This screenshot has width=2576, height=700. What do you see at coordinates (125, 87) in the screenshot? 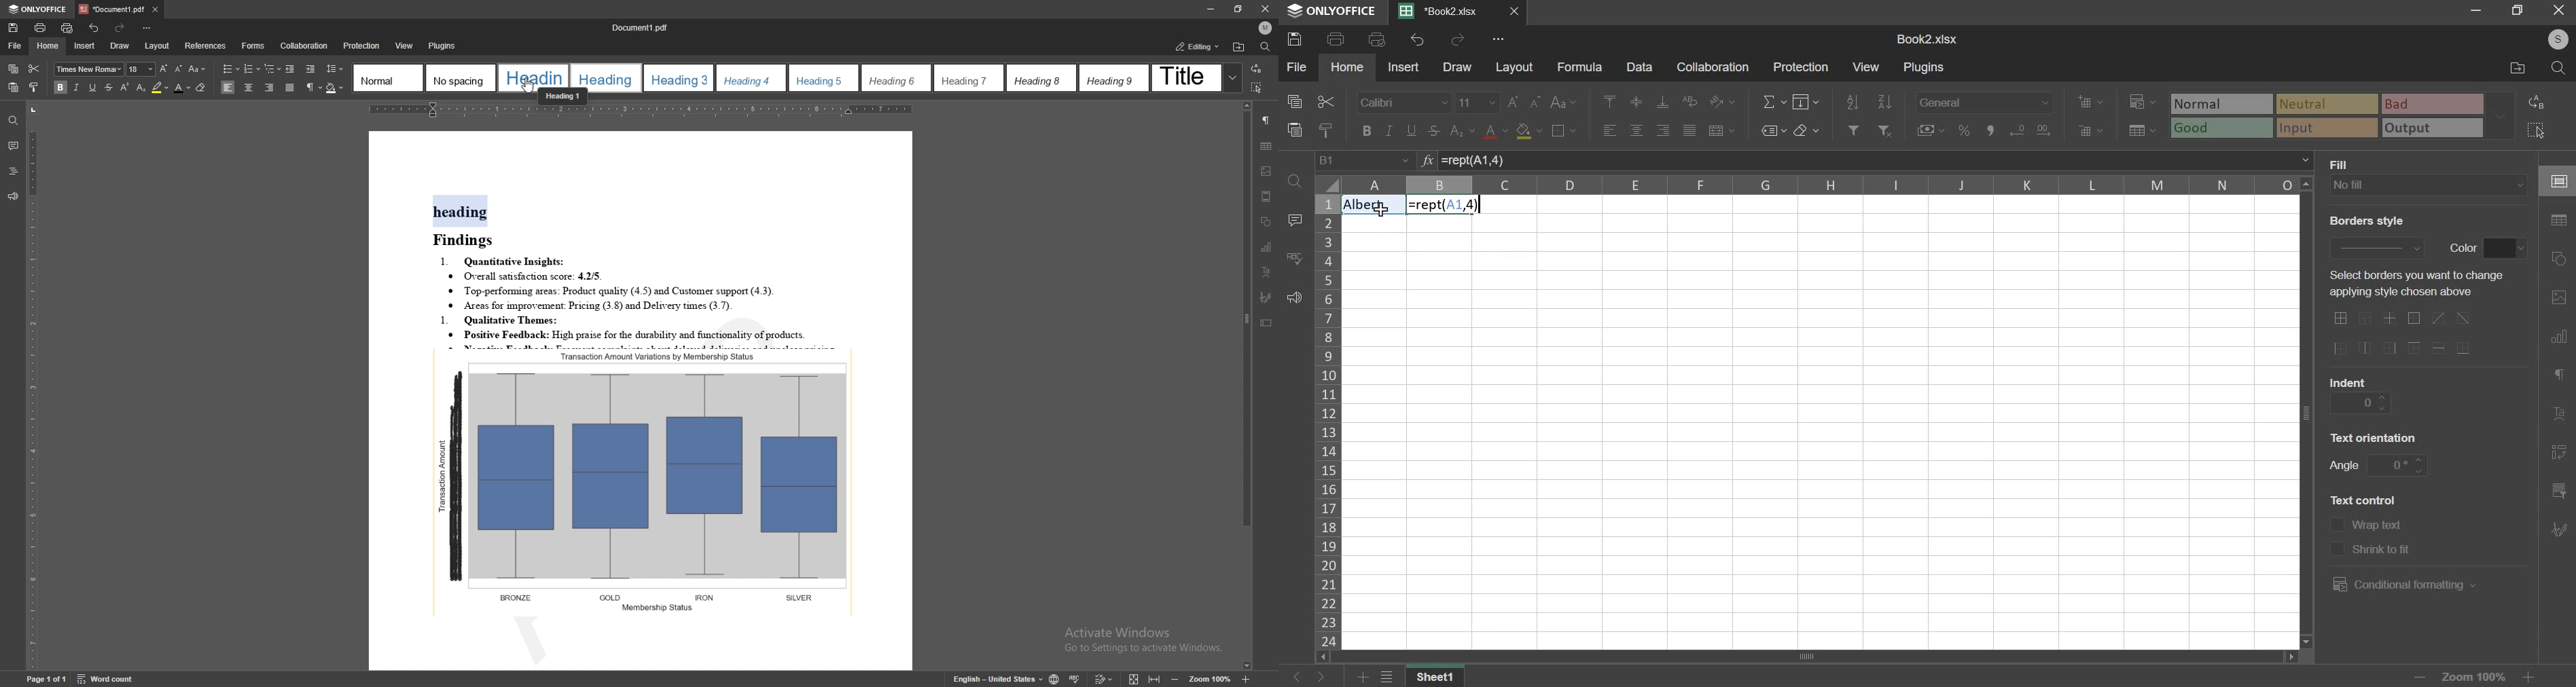
I see `superscript` at bounding box center [125, 87].